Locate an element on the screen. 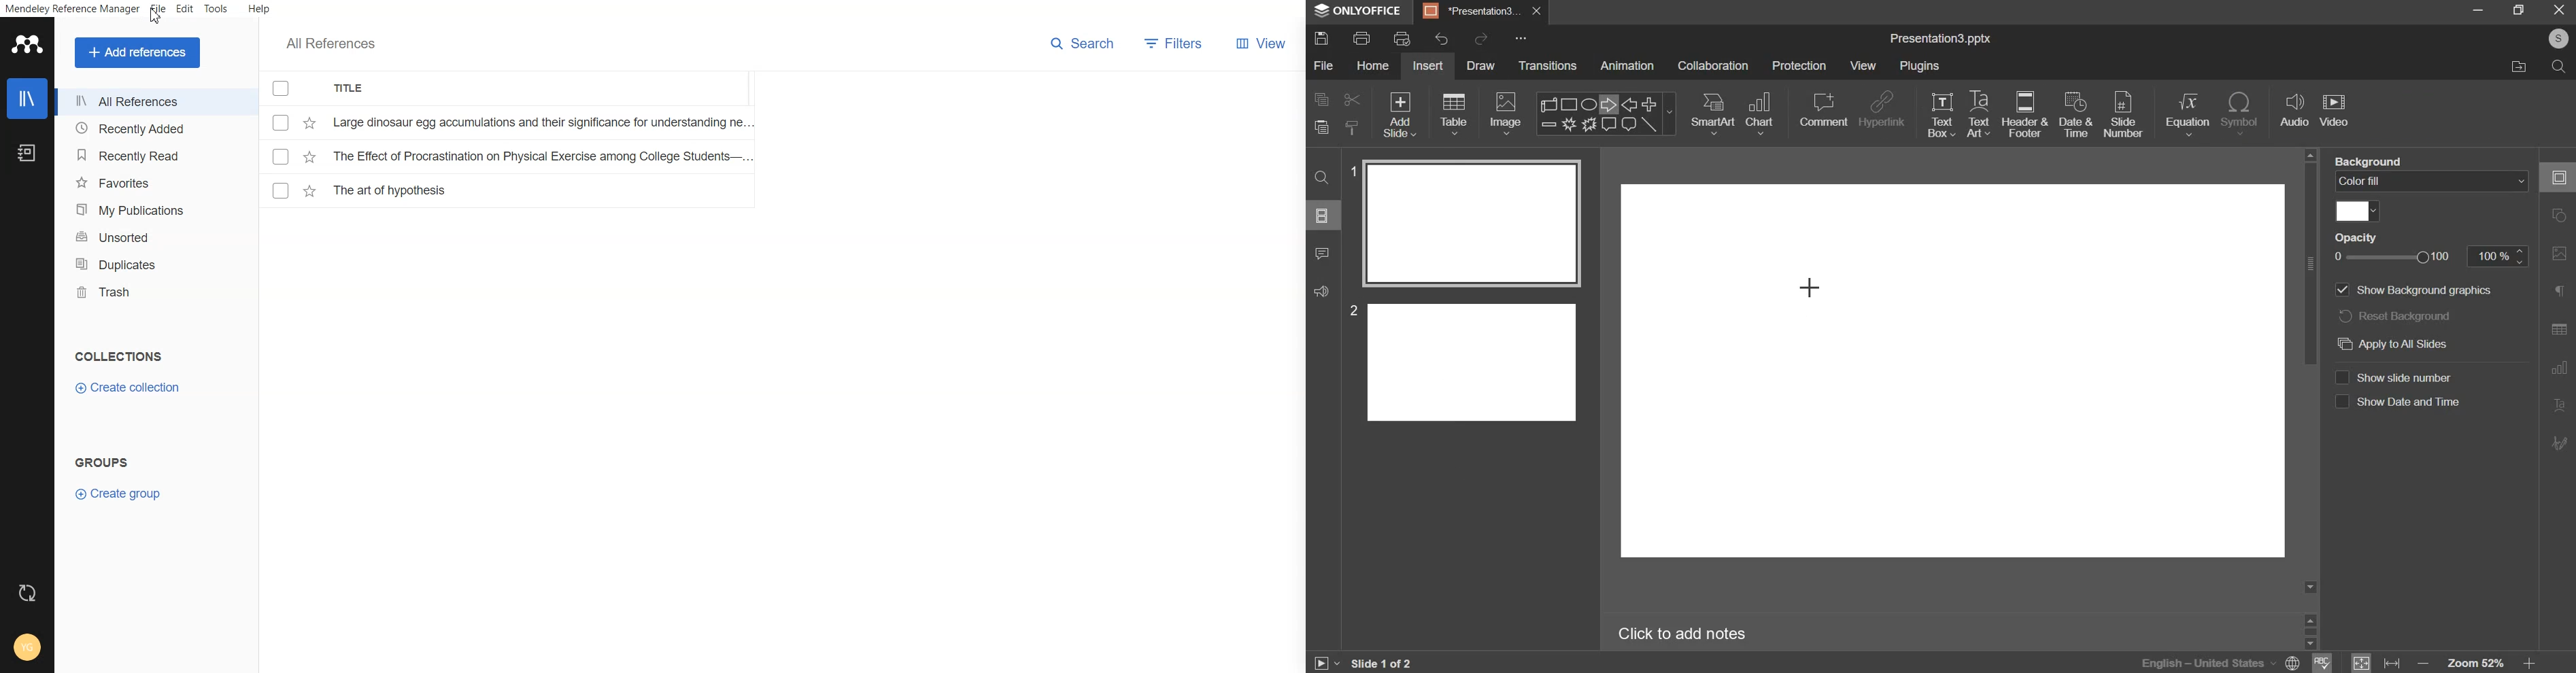 The height and width of the screenshot is (700, 2576). File is located at coordinates (512, 155).